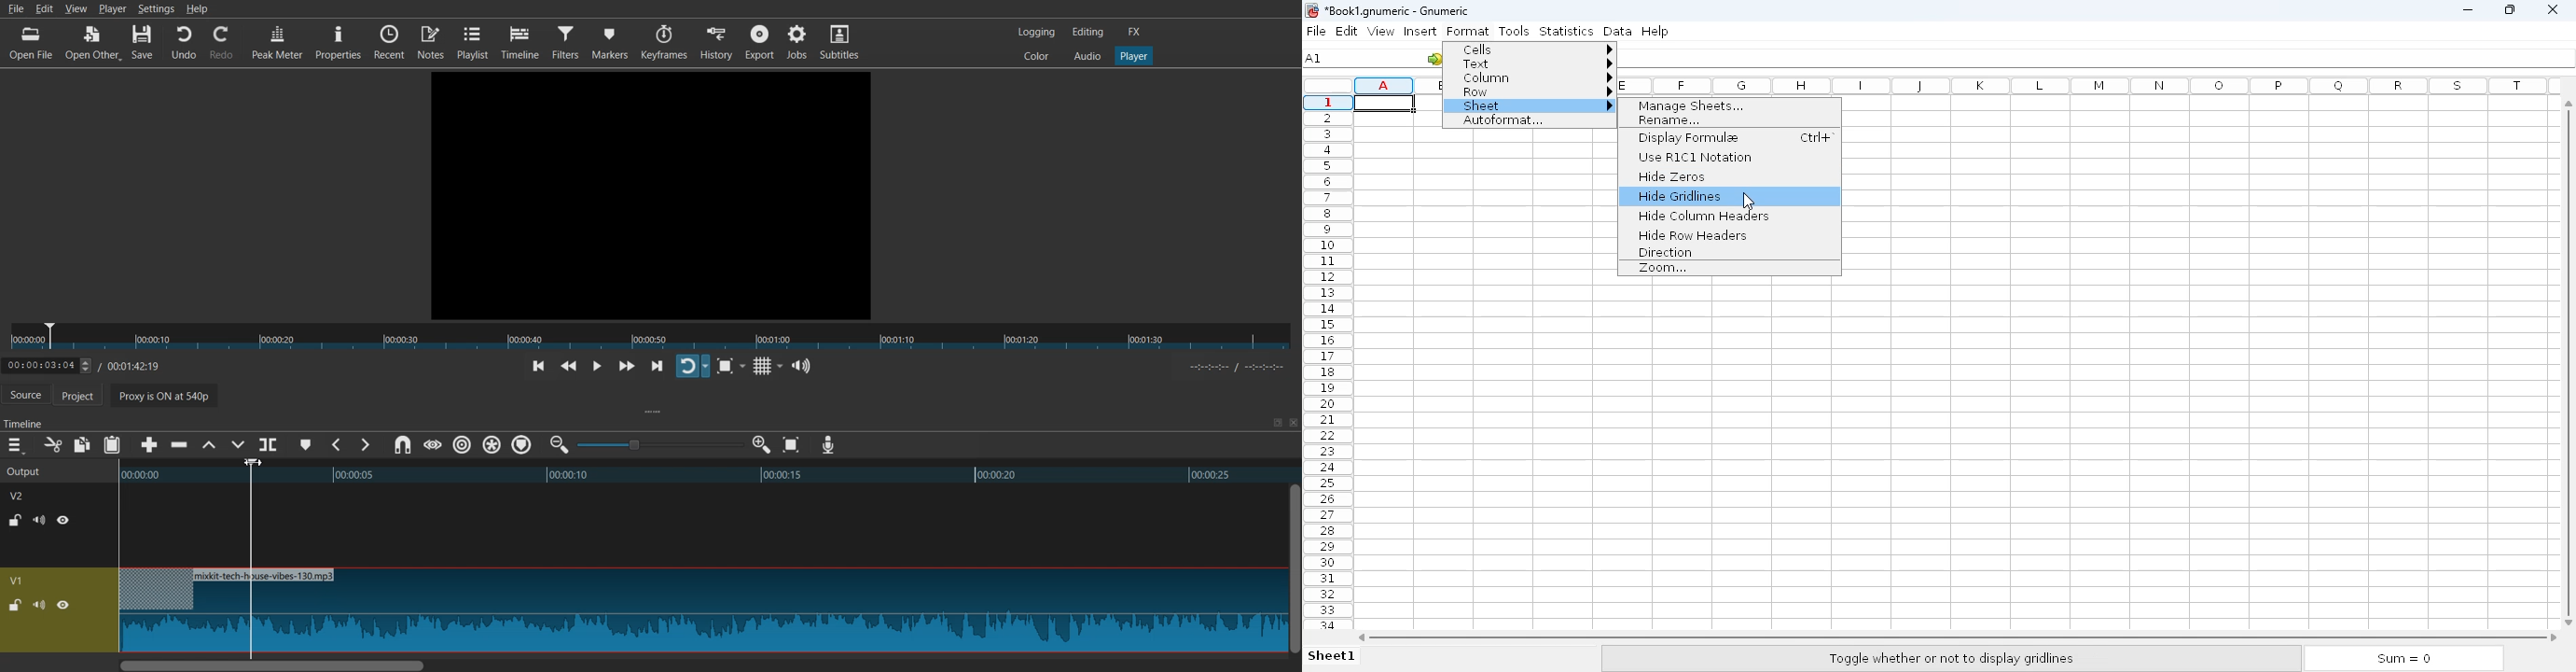  Describe the element at coordinates (432, 445) in the screenshot. I see `Scrub while dragging` at that location.